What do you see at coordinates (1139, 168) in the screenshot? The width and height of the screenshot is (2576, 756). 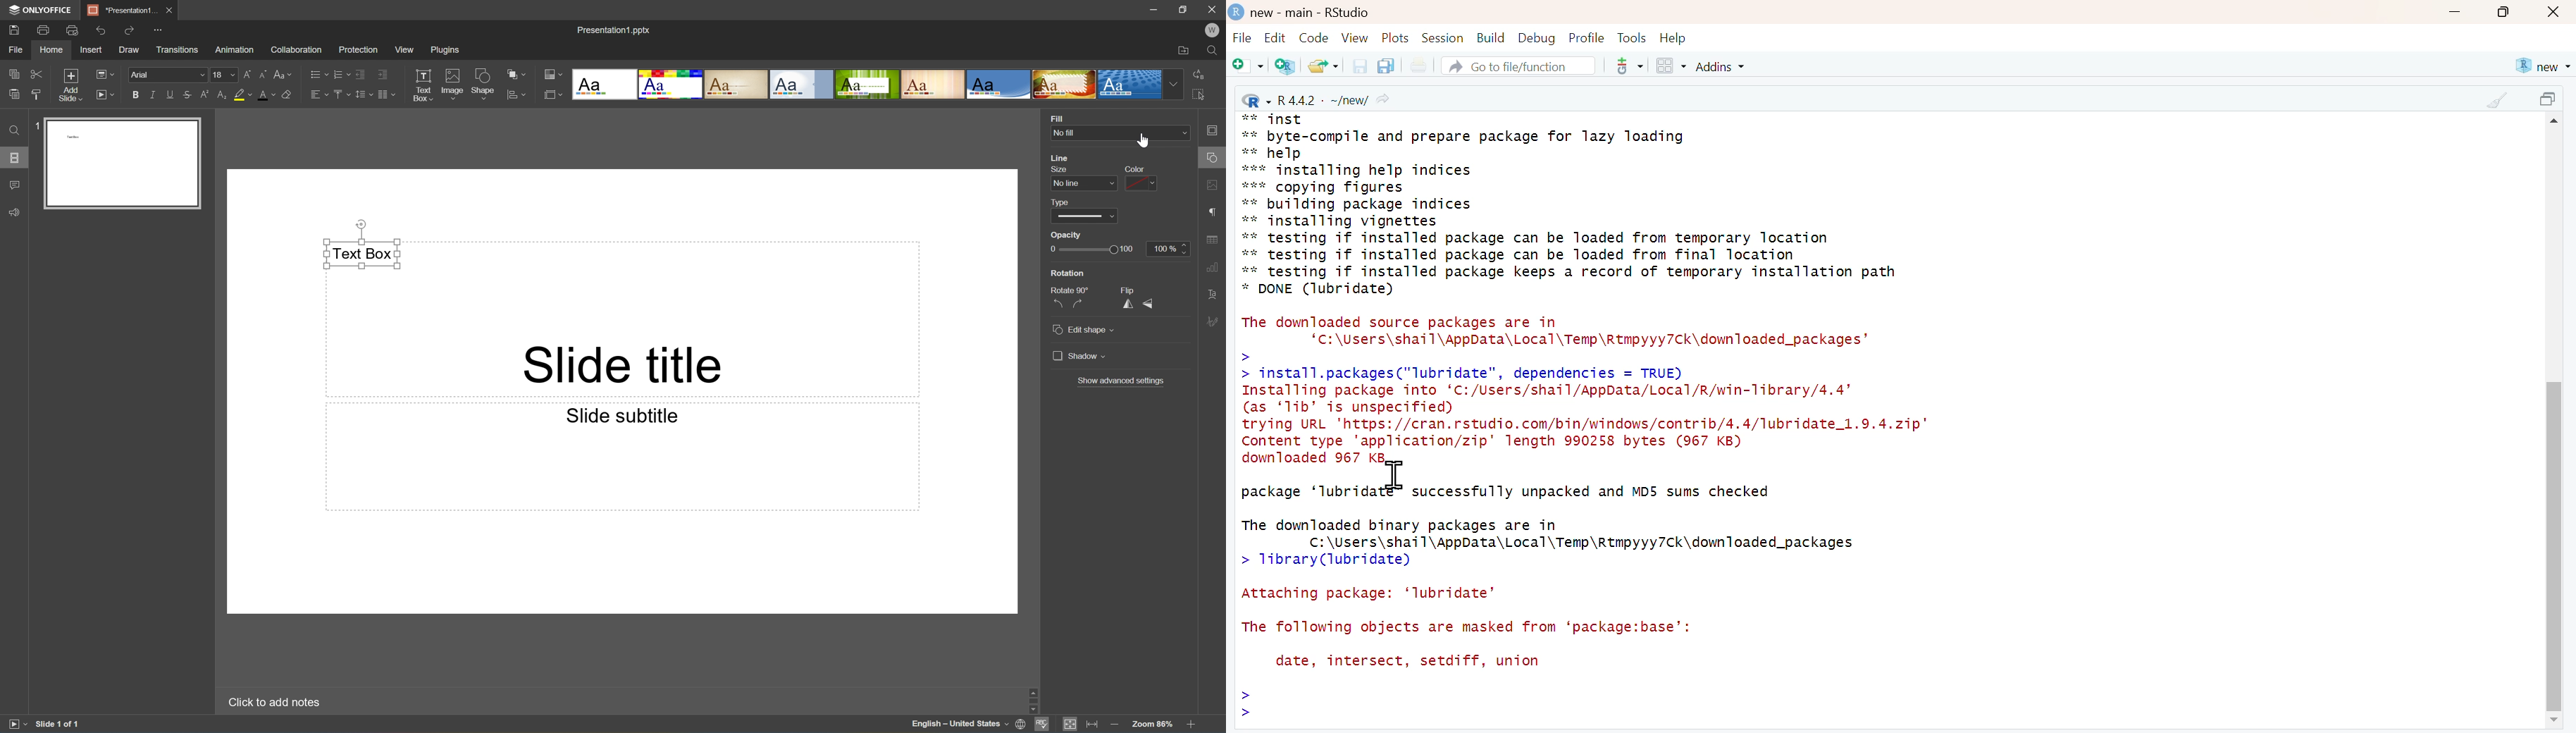 I see `Color` at bounding box center [1139, 168].